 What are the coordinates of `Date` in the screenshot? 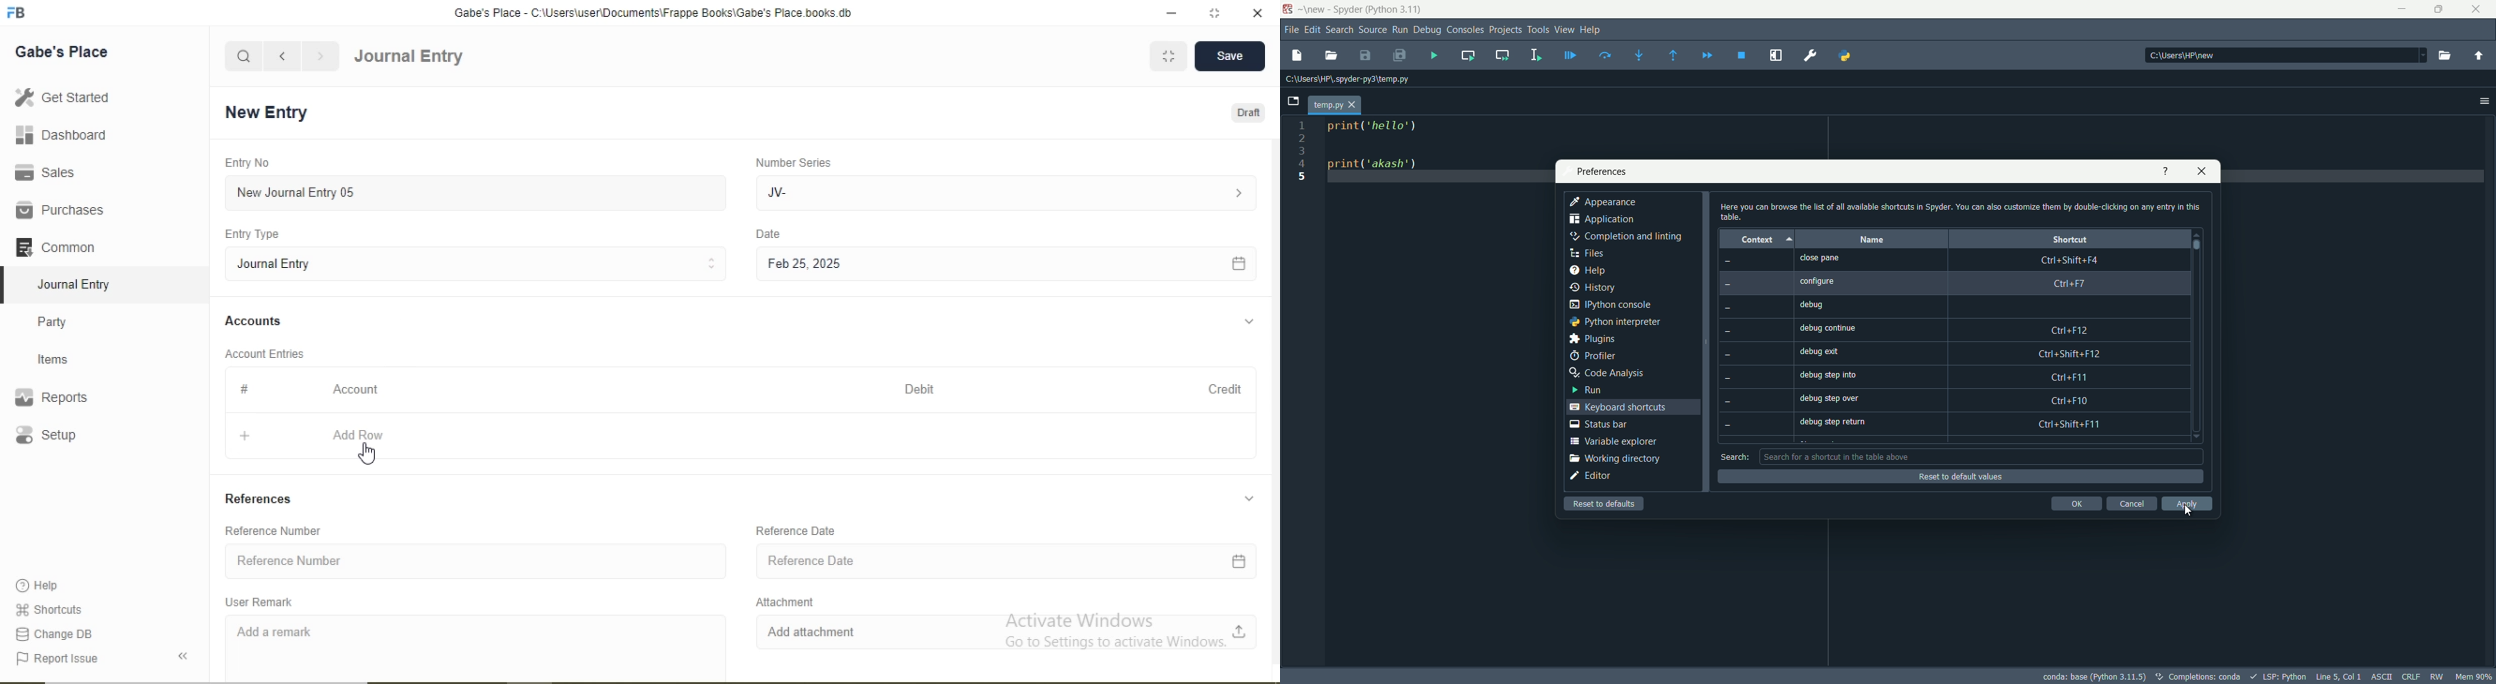 It's located at (769, 234).